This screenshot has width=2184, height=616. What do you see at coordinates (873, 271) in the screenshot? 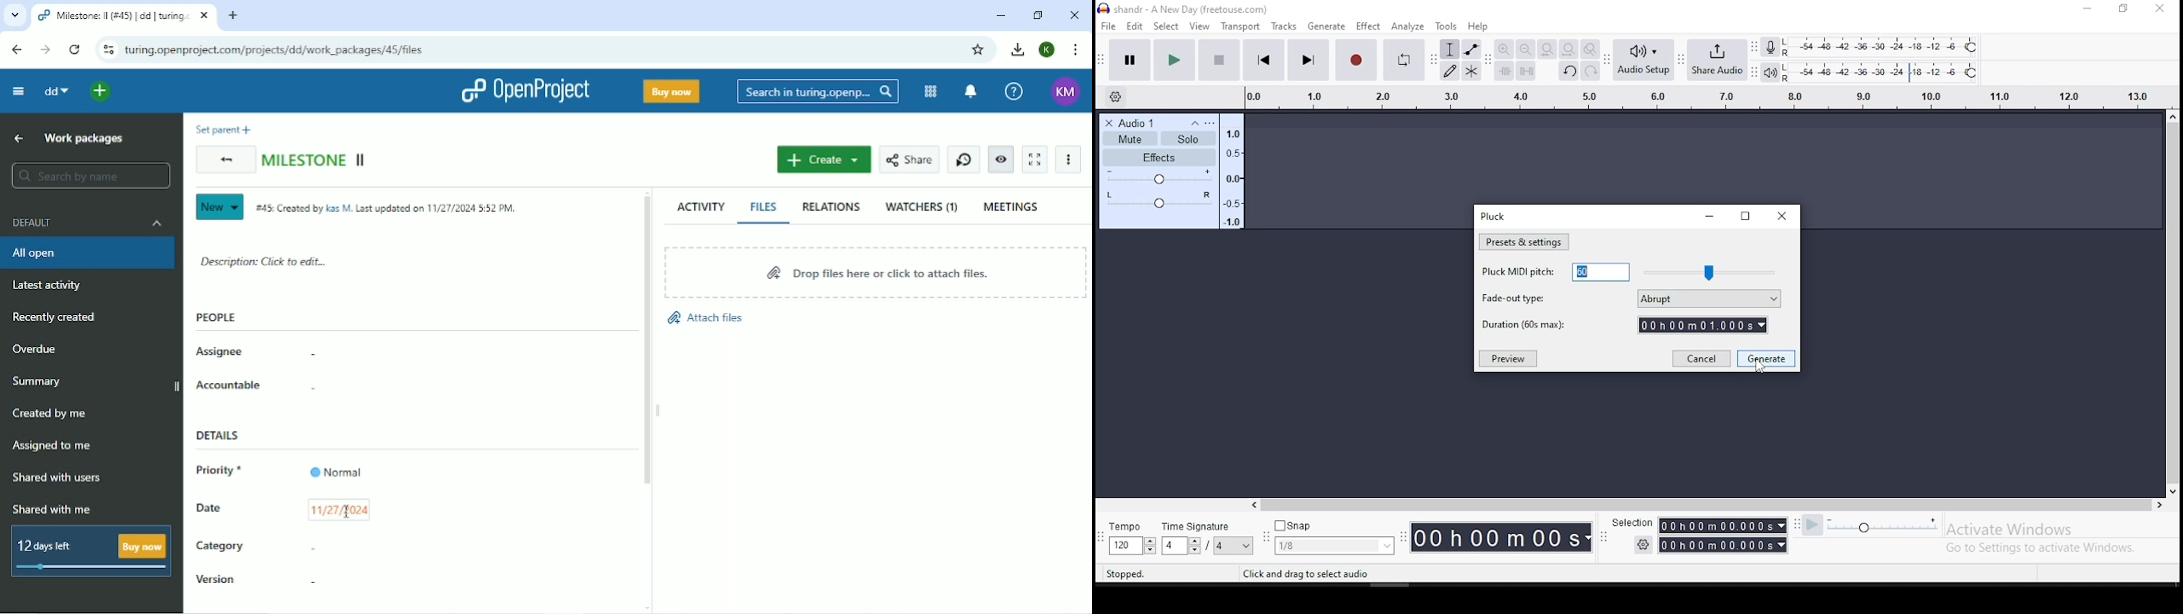
I see `Drop files here or click to attach files` at bounding box center [873, 271].